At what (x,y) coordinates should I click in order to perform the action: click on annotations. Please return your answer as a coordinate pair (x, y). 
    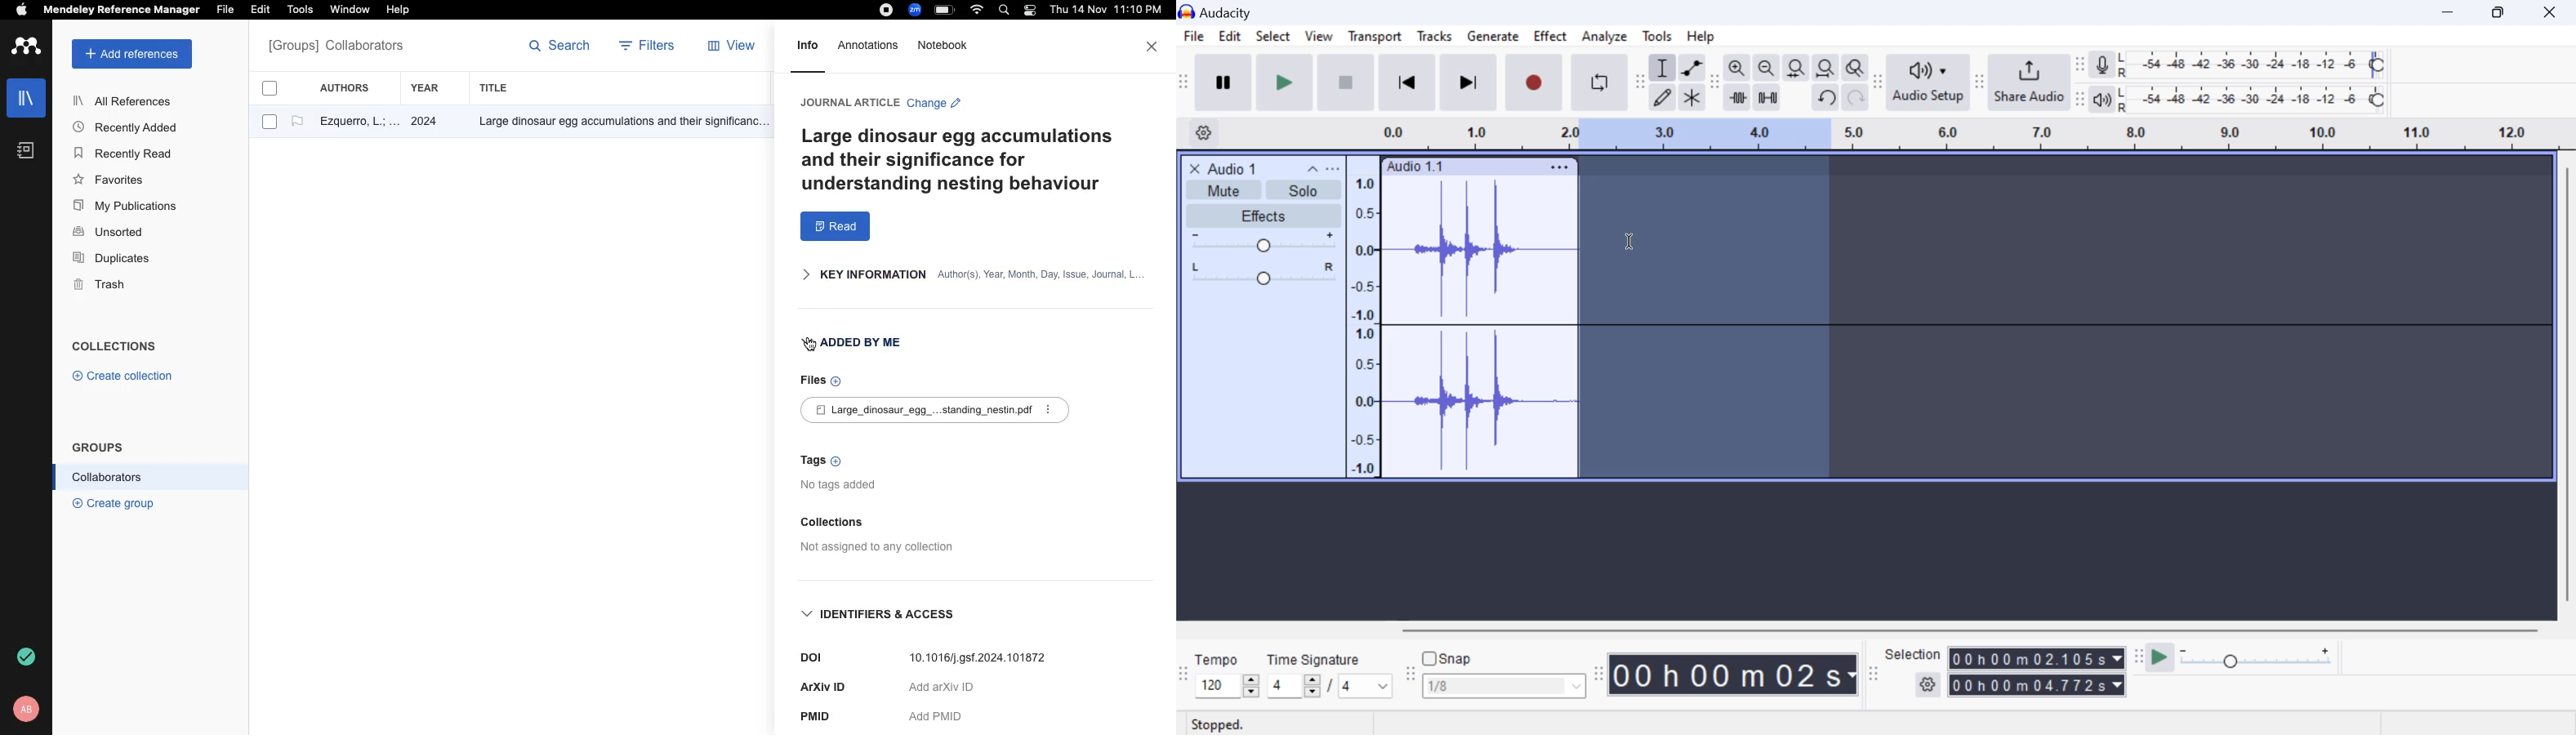
    Looking at the image, I should click on (871, 45).